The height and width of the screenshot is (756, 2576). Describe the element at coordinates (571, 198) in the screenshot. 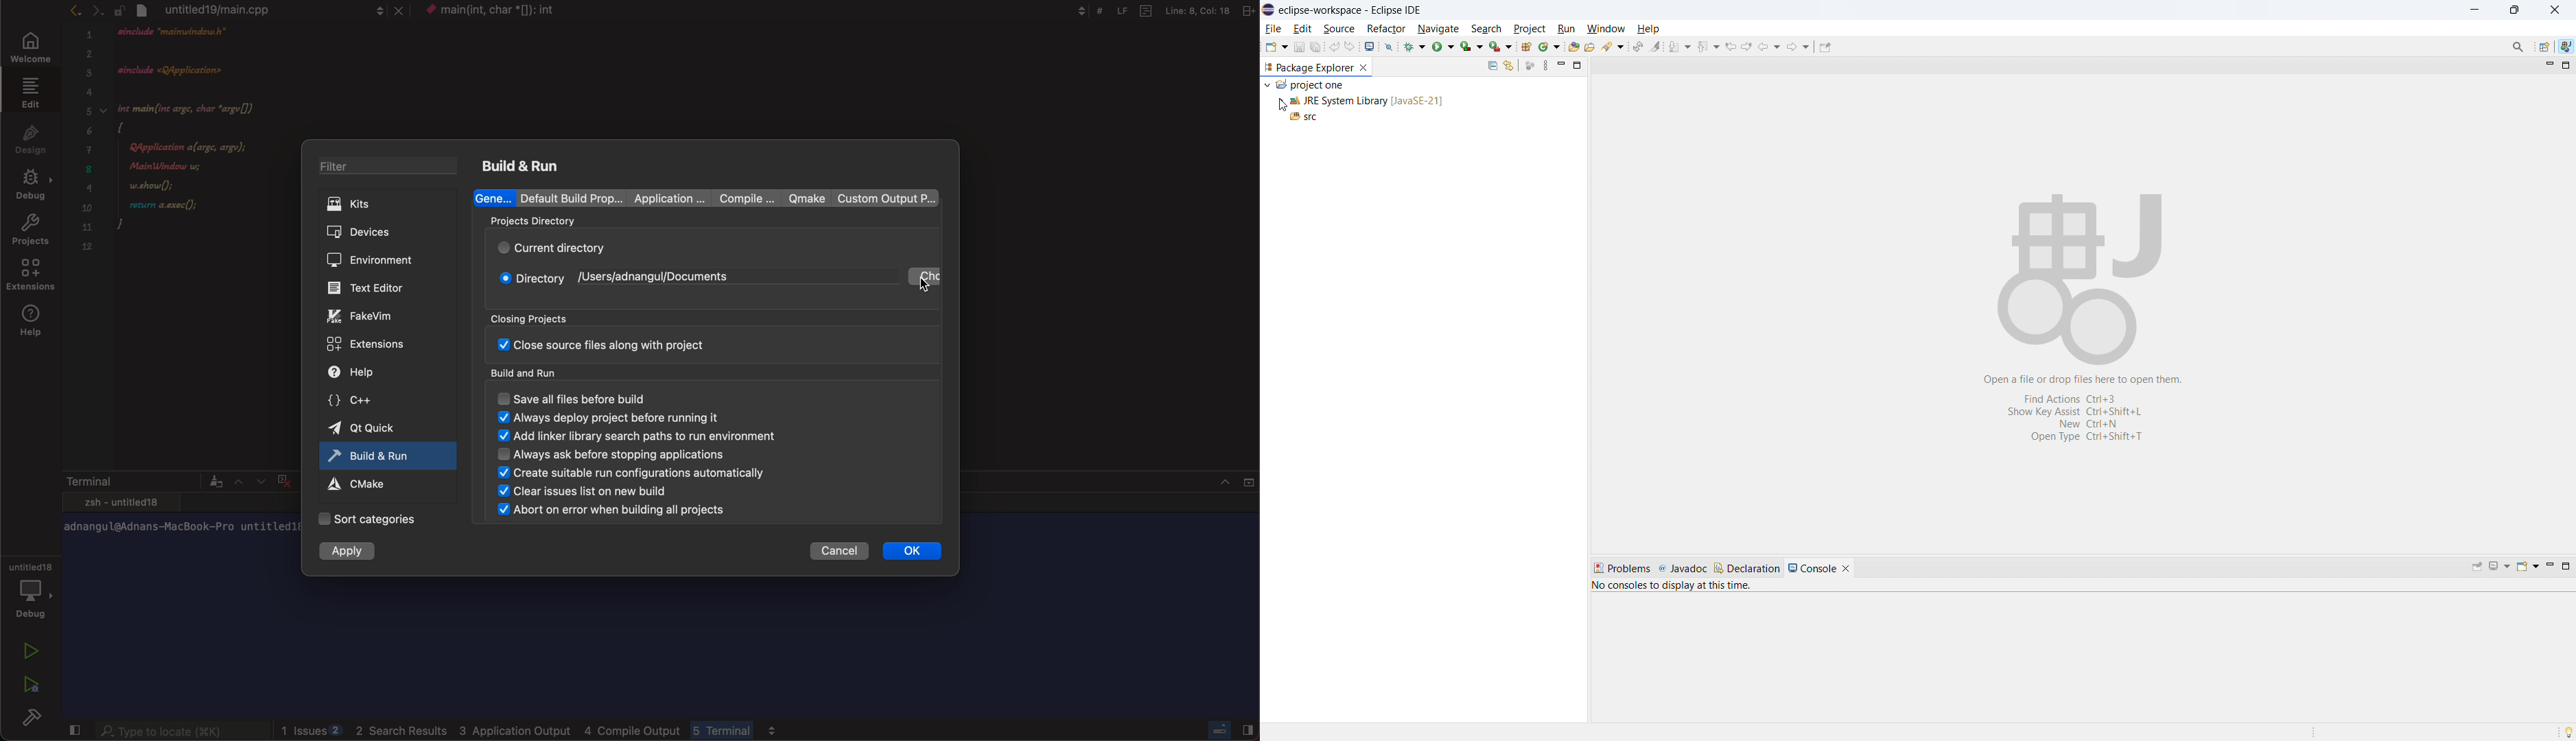

I see `Default build properties ` at that location.